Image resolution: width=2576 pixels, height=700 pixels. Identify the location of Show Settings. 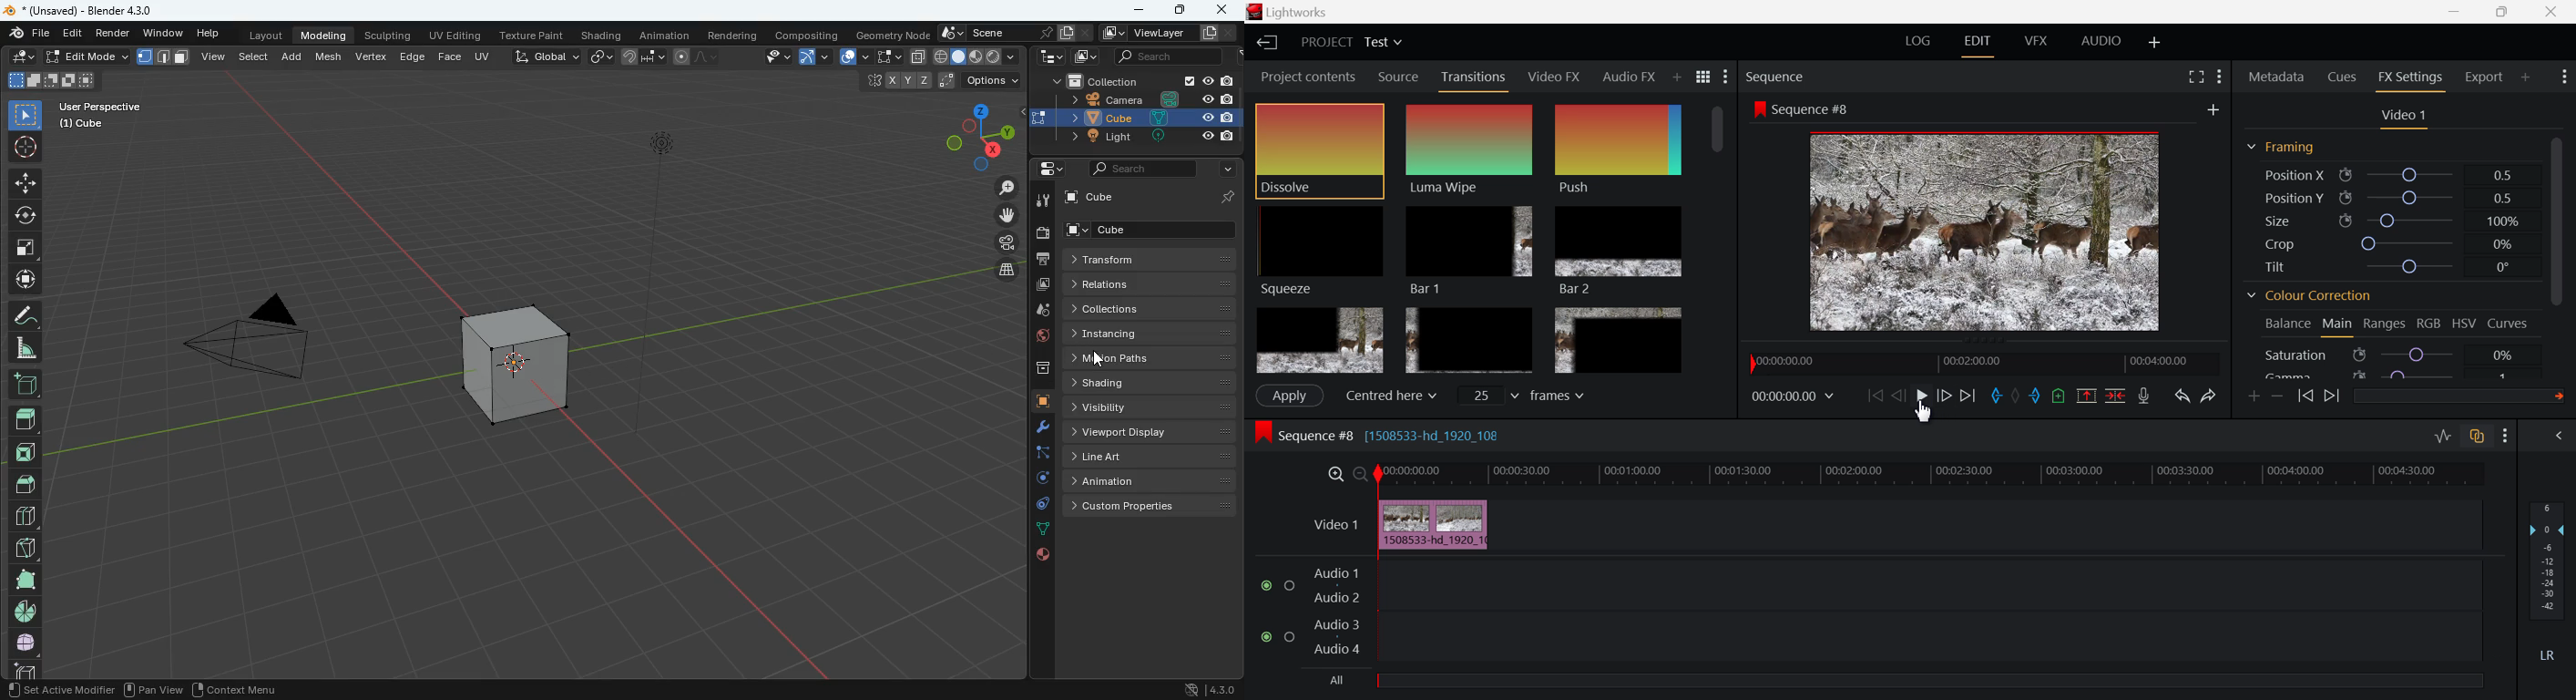
(2509, 435).